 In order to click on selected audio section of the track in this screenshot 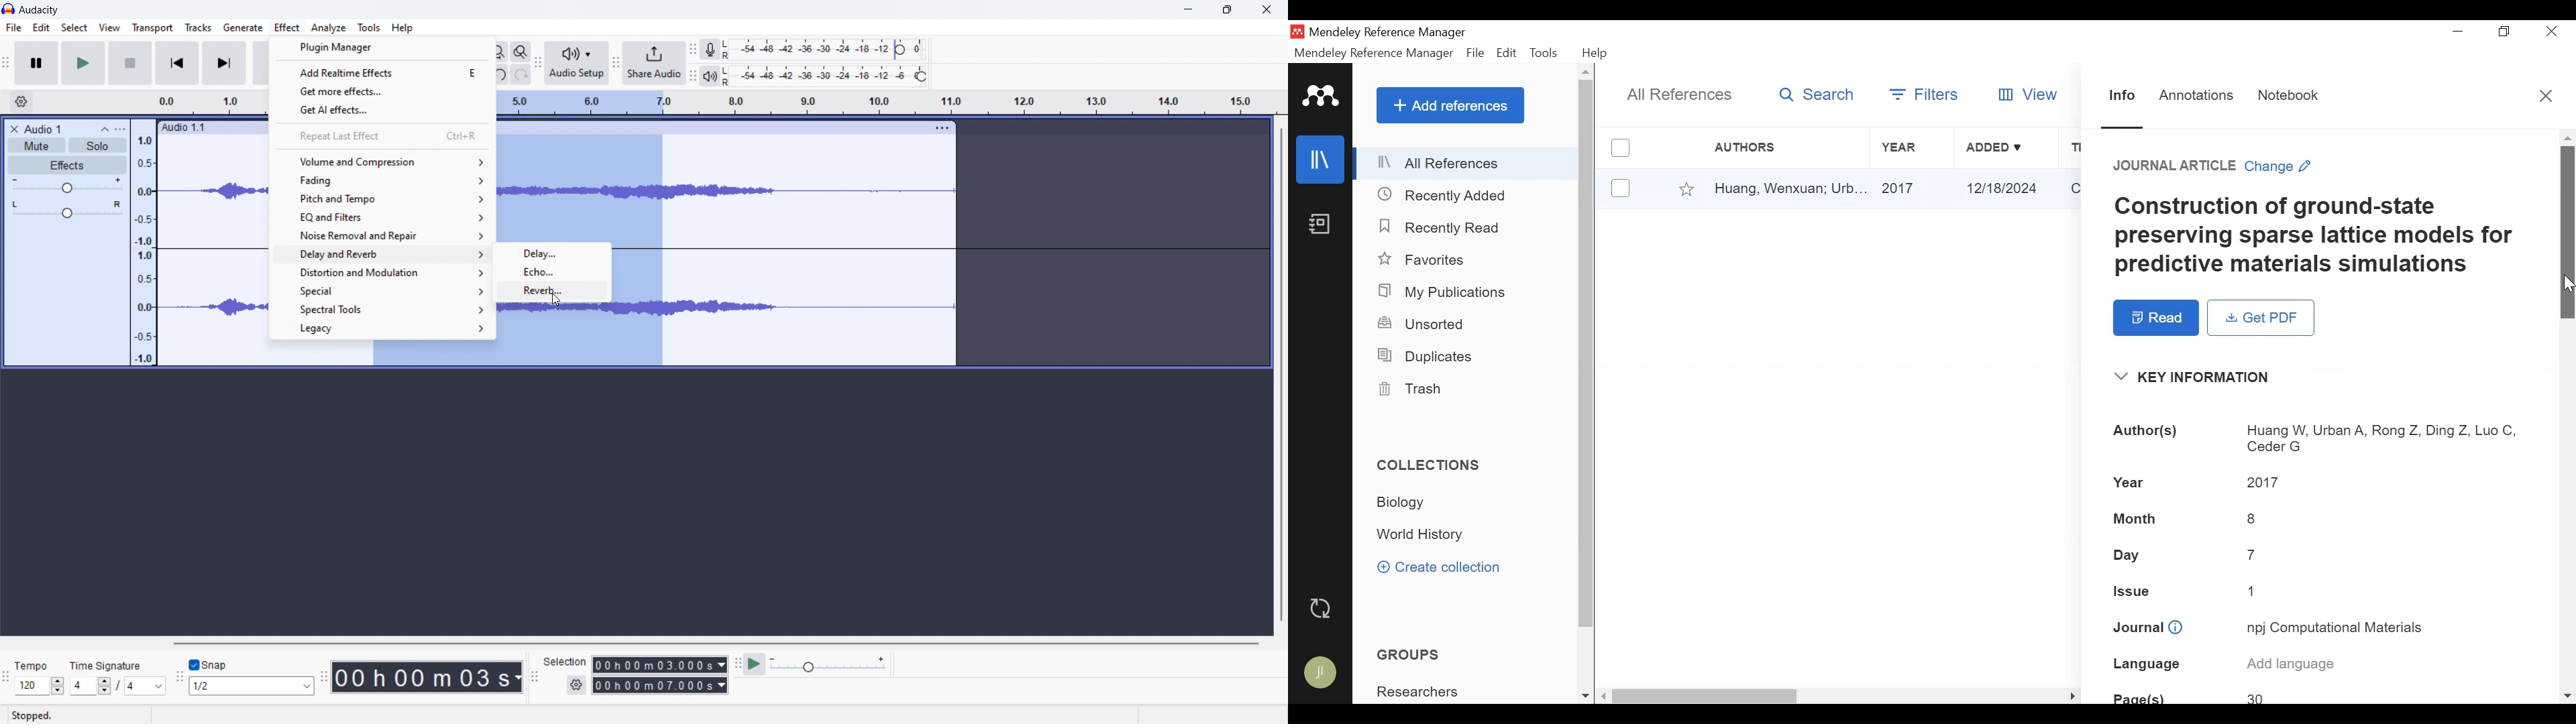, I will do `click(637, 249)`.